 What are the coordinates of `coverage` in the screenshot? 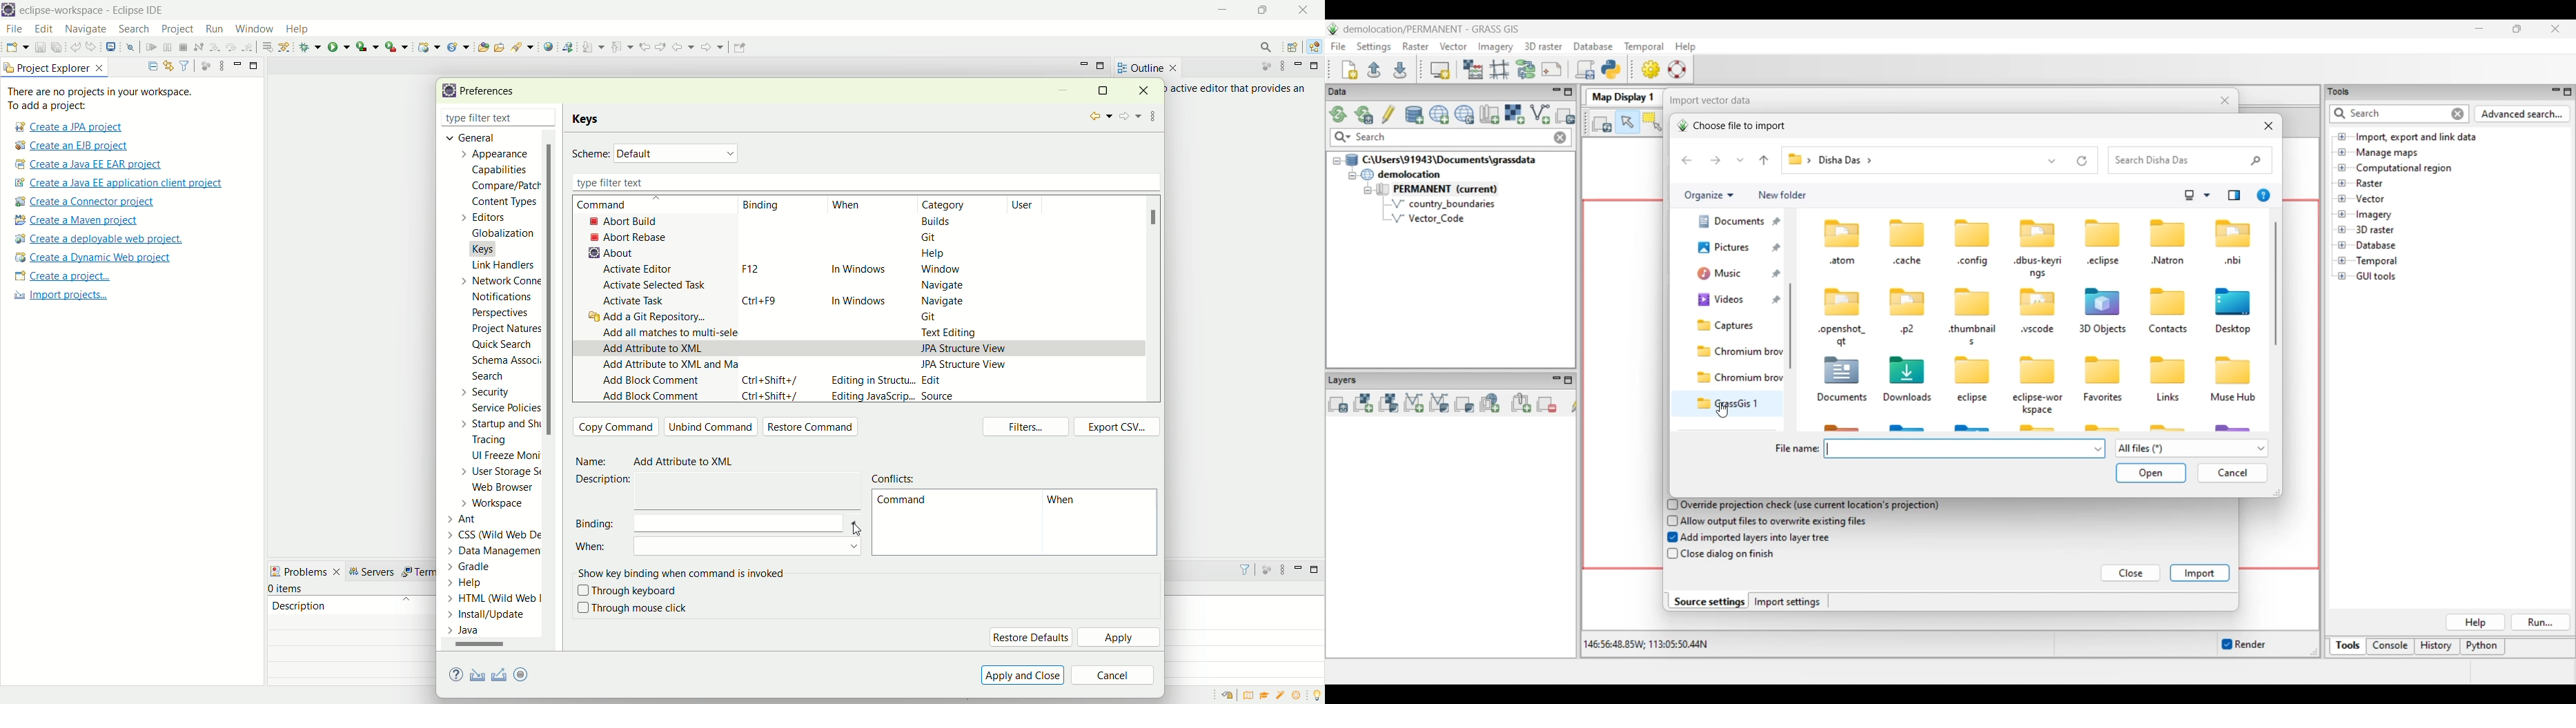 It's located at (367, 46).